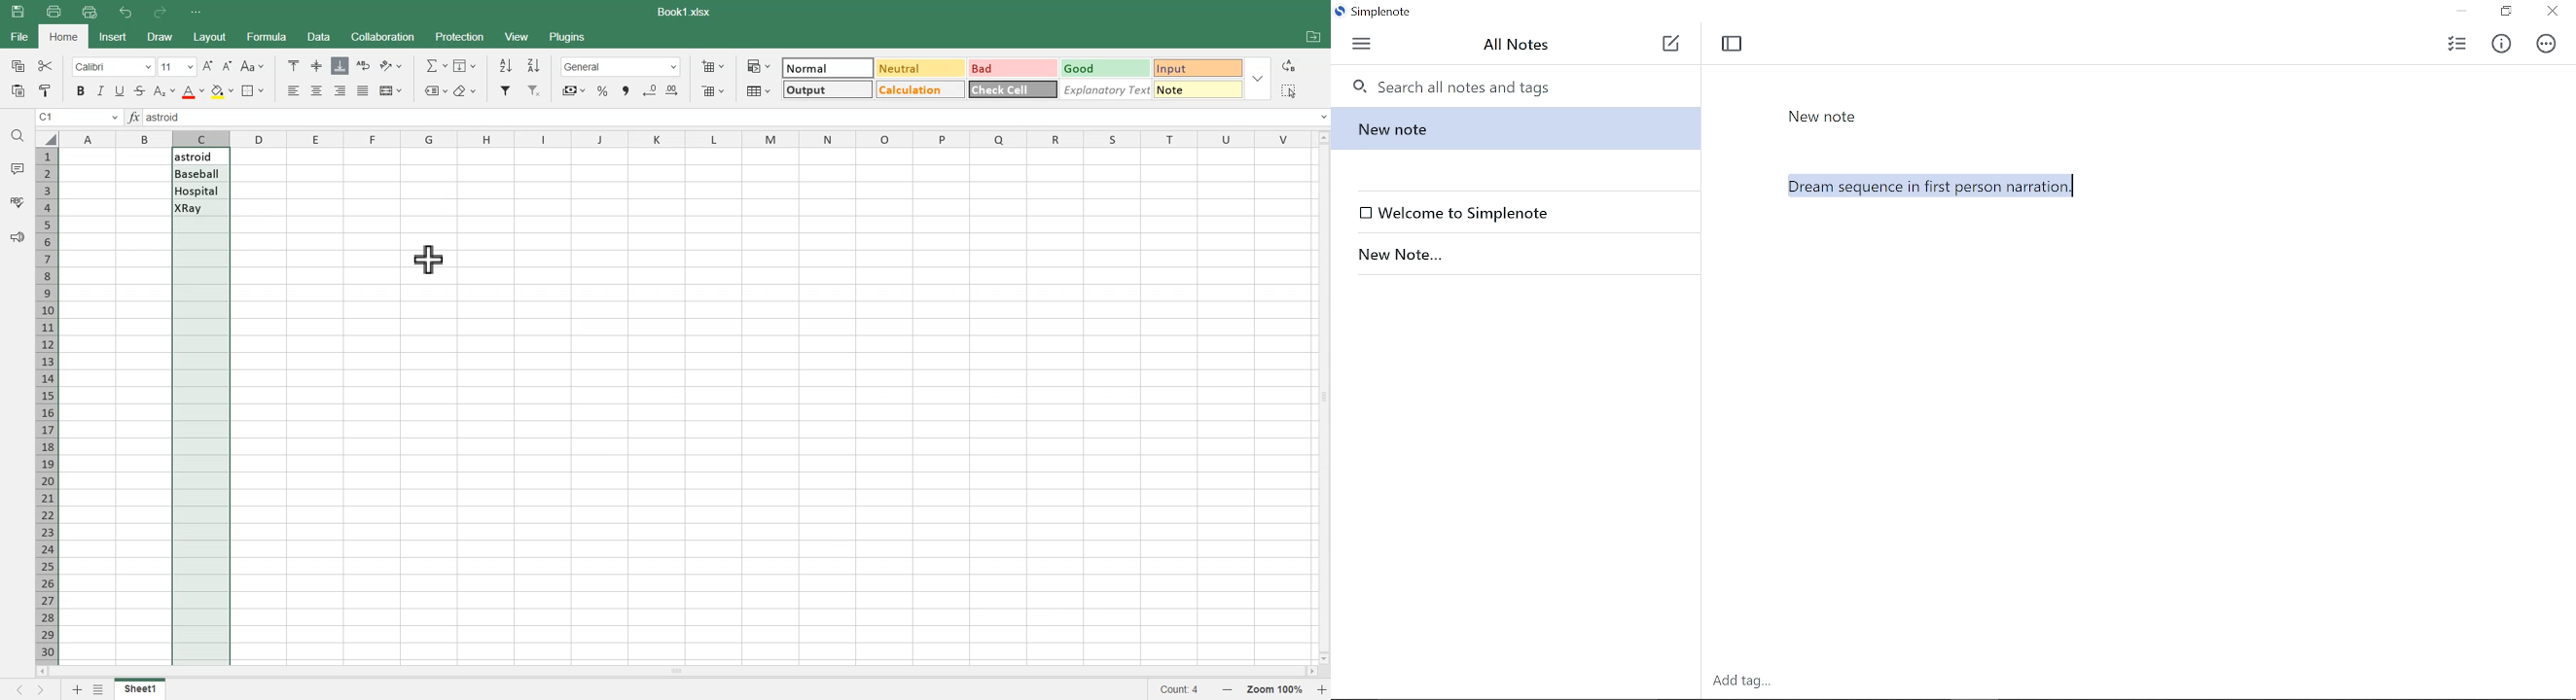 This screenshot has width=2576, height=700. What do you see at coordinates (16, 168) in the screenshot?
I see `Add Note` at bounding box center [16, 168].